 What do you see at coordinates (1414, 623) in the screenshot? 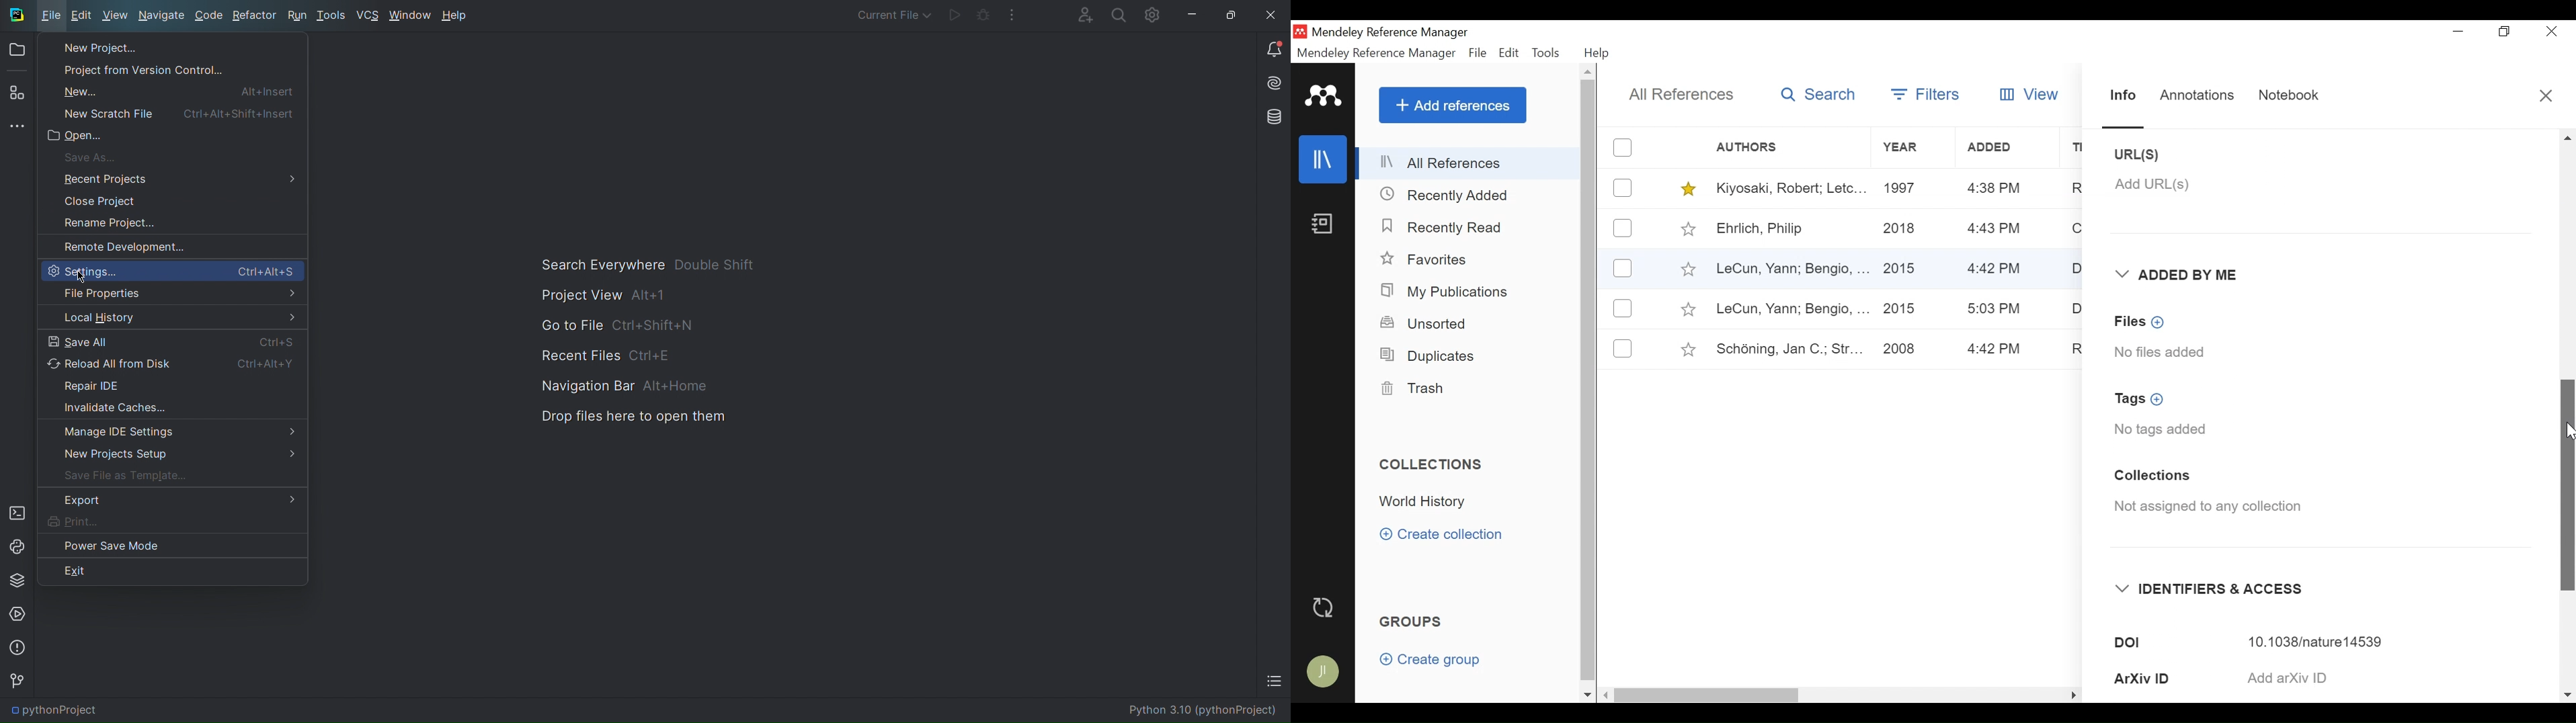
I see `Groups` at bounding box center [1414, 623].